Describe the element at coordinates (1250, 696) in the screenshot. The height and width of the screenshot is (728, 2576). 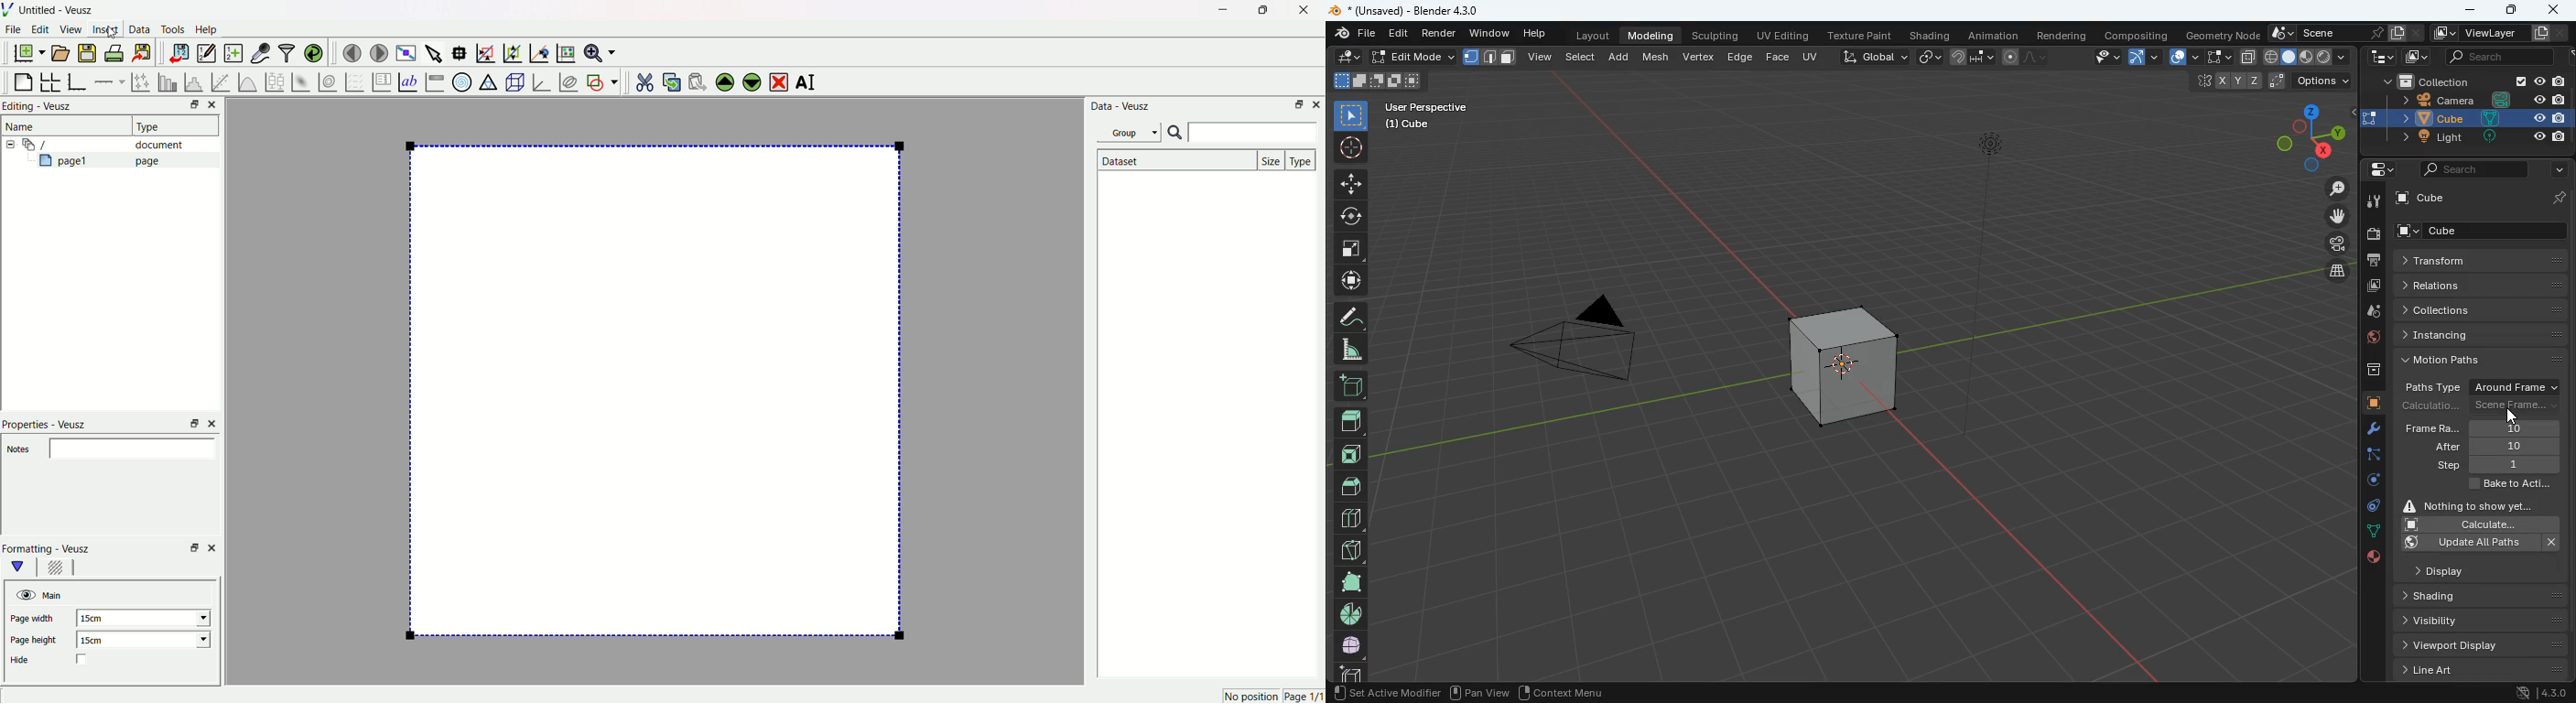
I see `no position` at that location.